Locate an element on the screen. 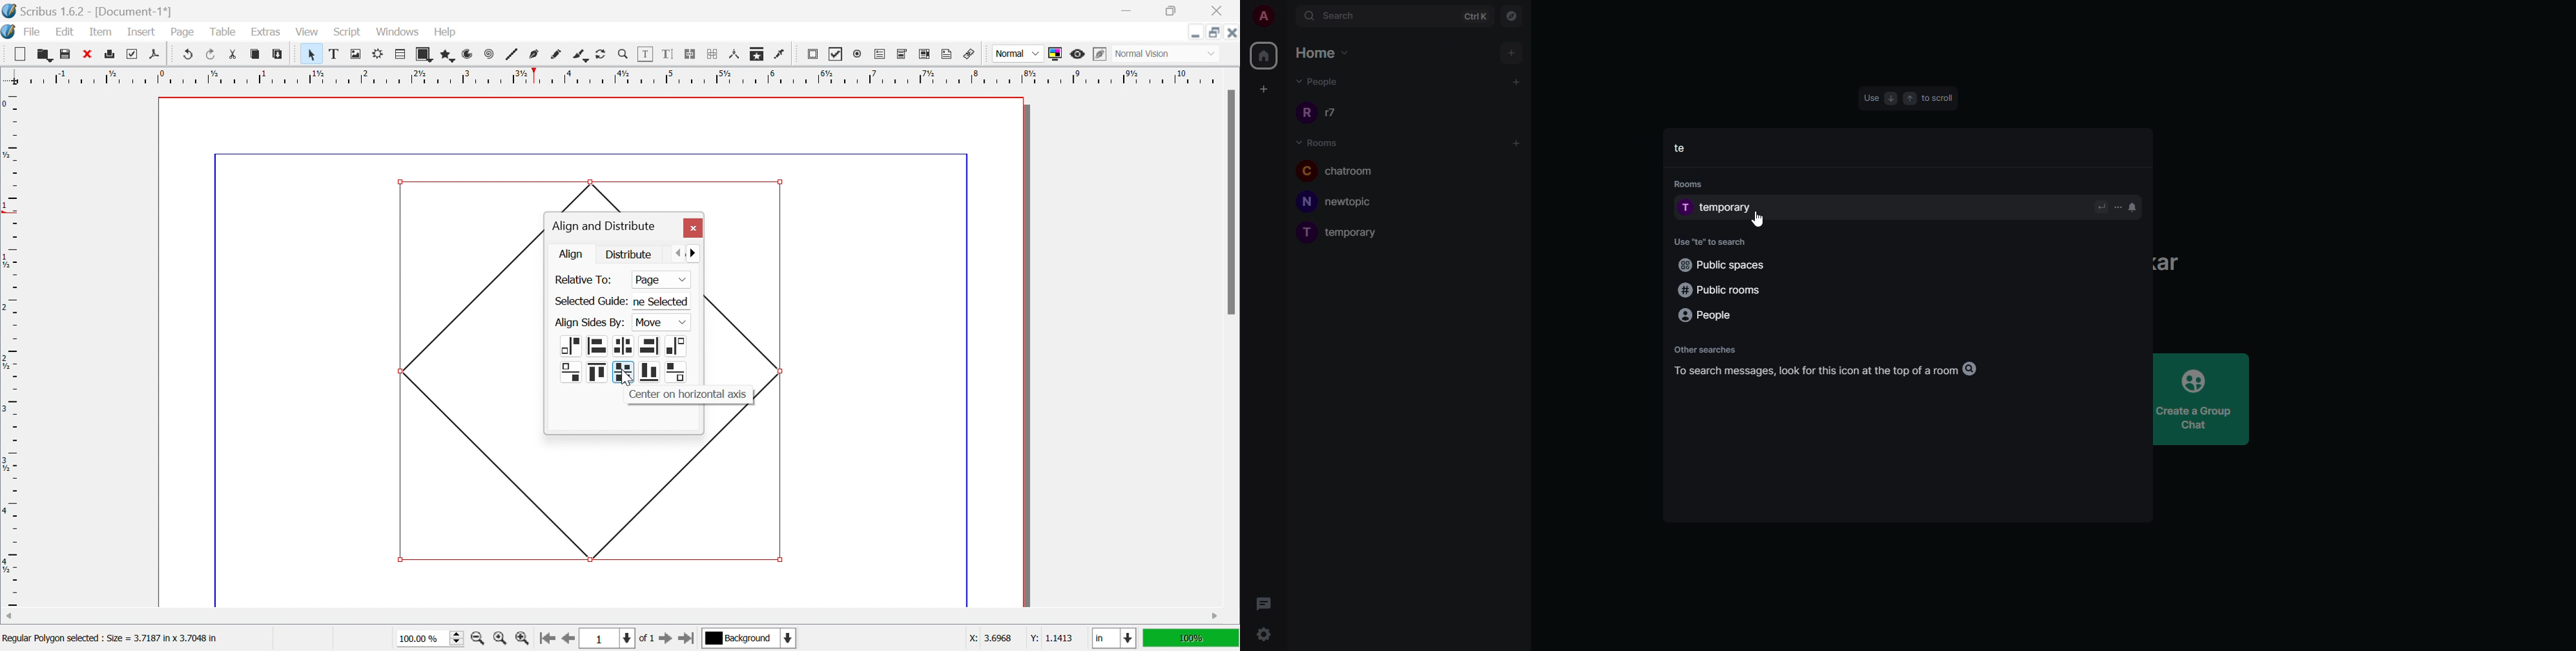 This screenshot has width=2576, height=672. Zoom to 100% is located at coordinates (502, 640).